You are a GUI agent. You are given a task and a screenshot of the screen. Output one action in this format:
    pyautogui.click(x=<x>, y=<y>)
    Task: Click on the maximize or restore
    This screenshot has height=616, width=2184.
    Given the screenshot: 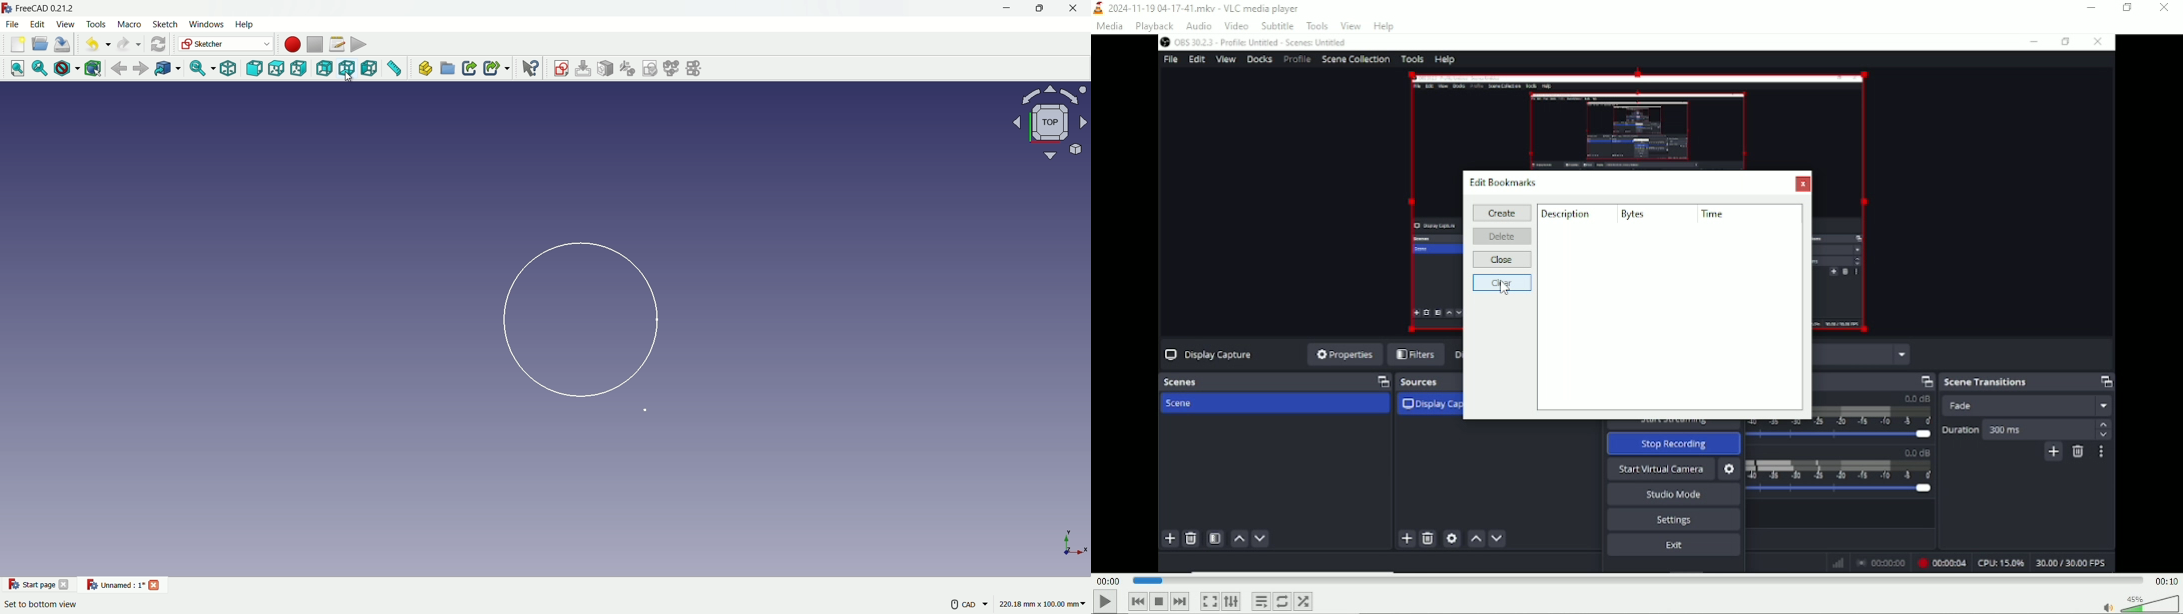 What is the action you would take?
    pyautogui.click(x=1039, y=10)
    